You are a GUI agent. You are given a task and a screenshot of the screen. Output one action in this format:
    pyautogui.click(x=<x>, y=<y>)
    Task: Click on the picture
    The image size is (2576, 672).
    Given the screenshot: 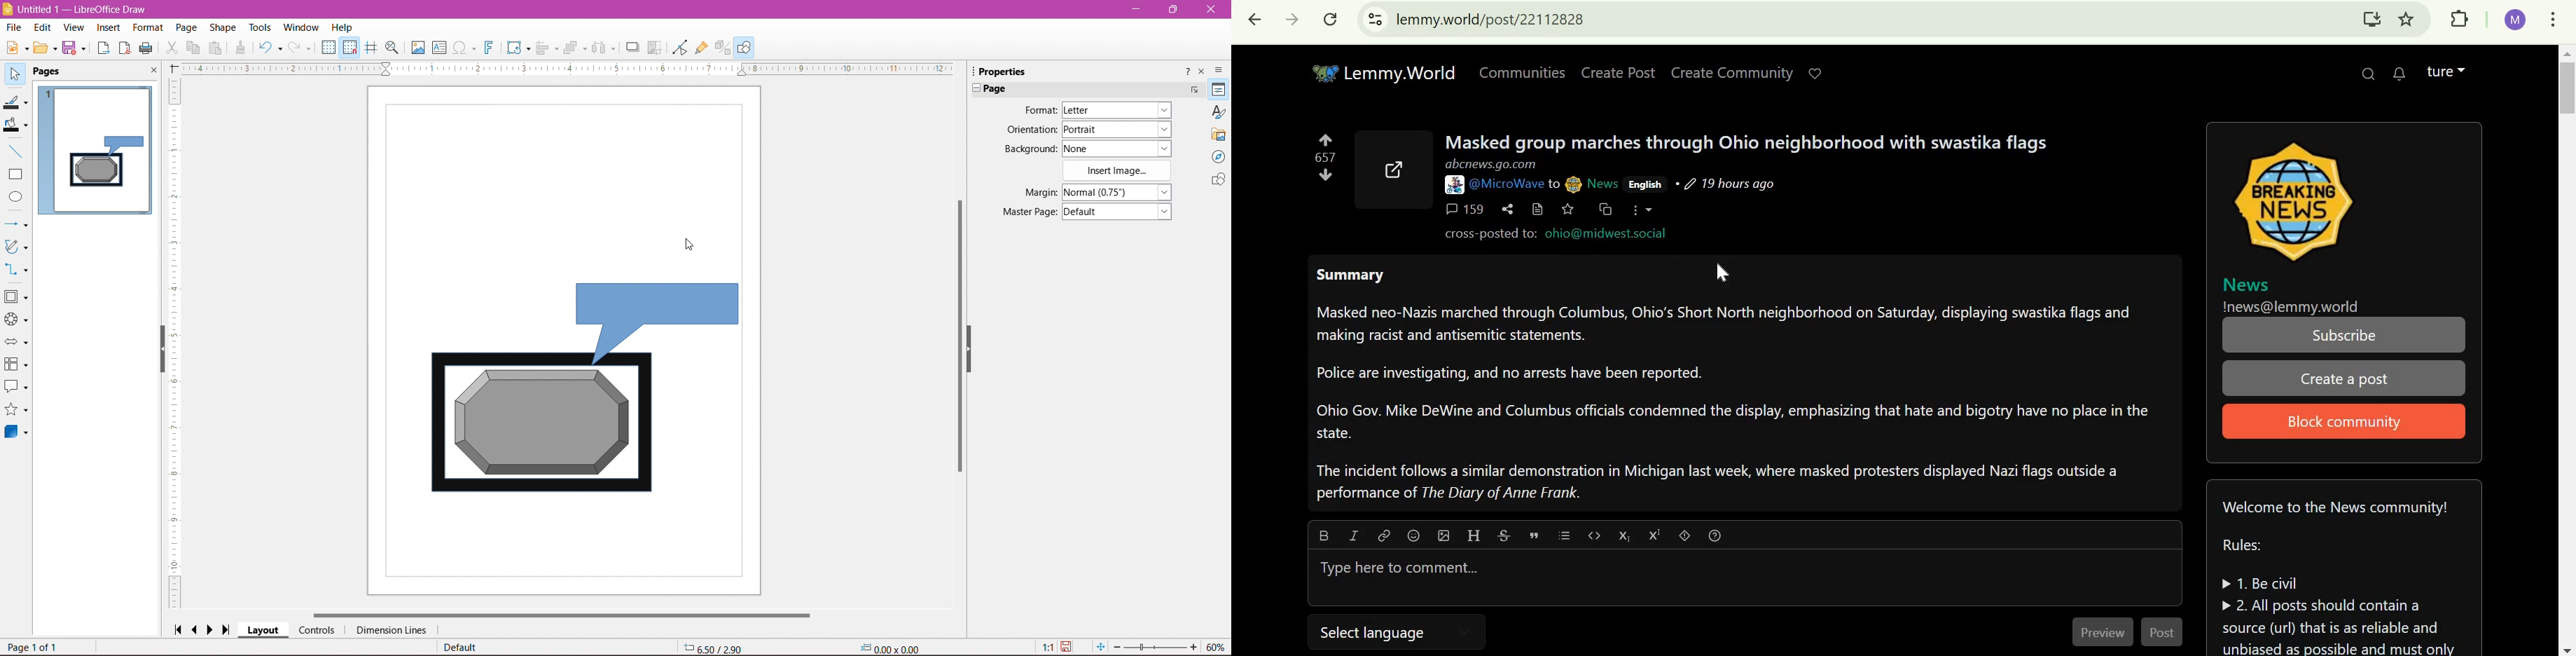 What is the action you would take?
    pyautogui.click(x=1452, y=185)
    